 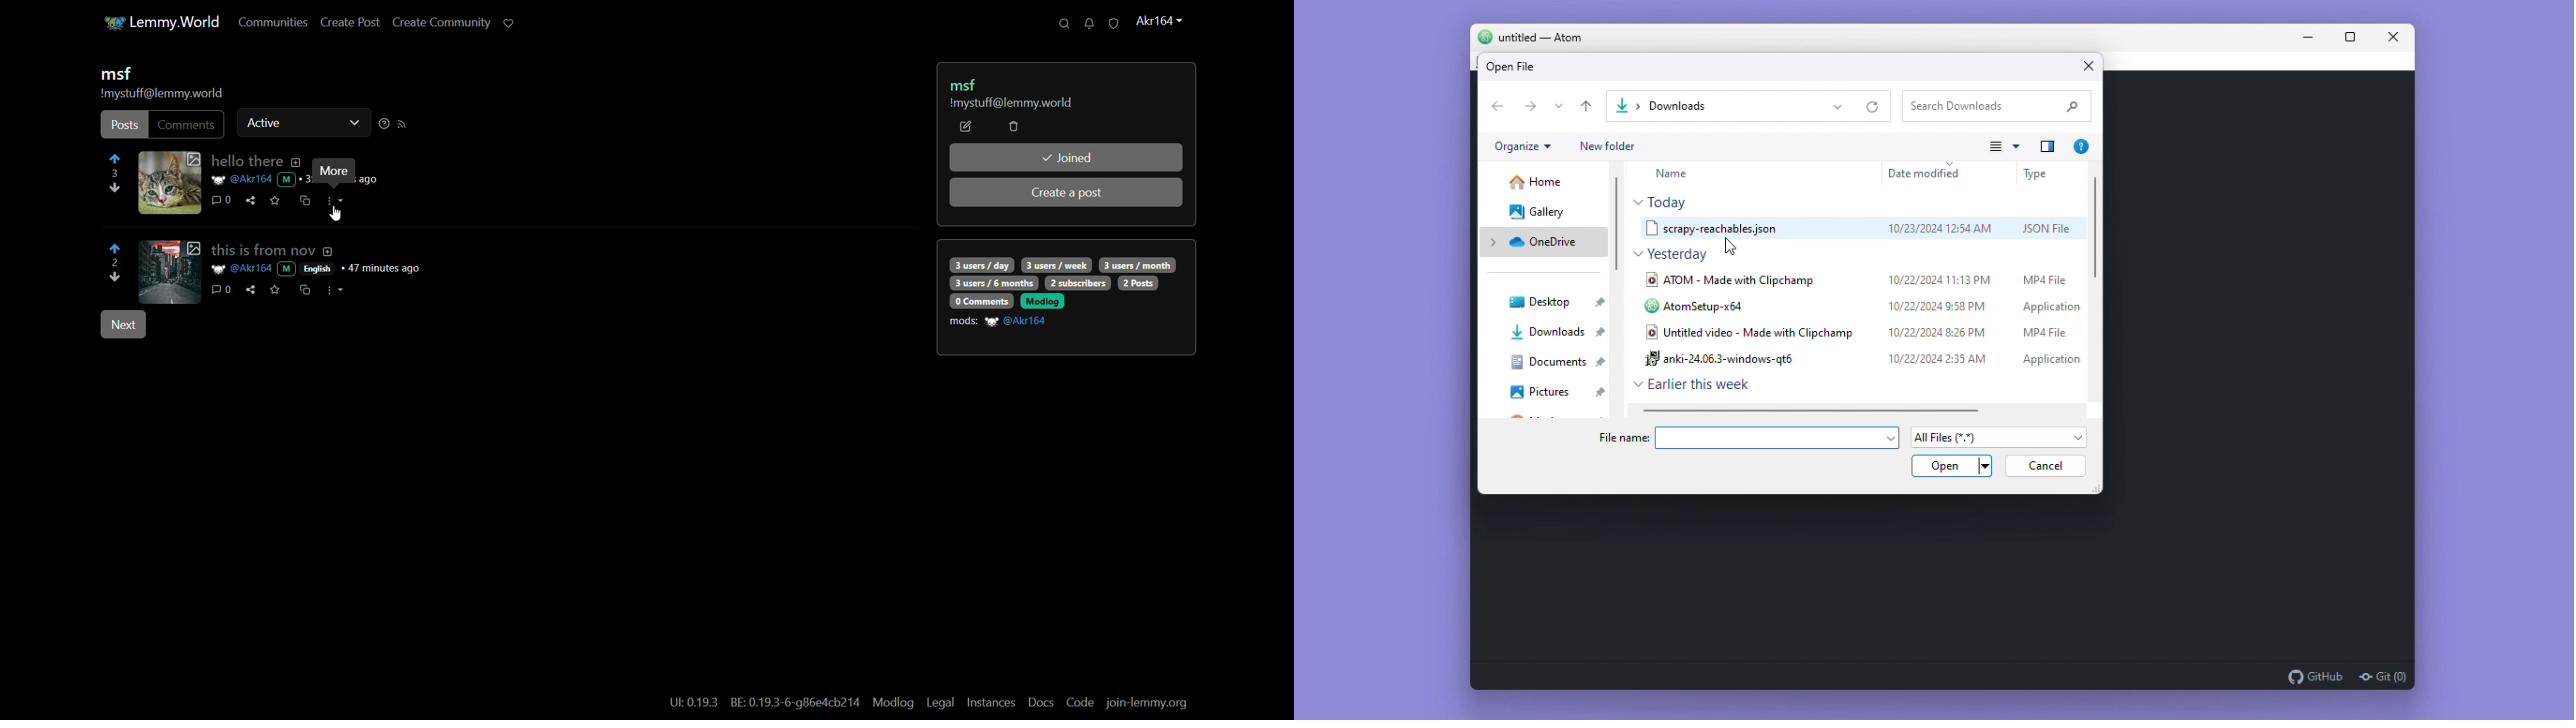 I want to click on post, so click(x=124, y=126).